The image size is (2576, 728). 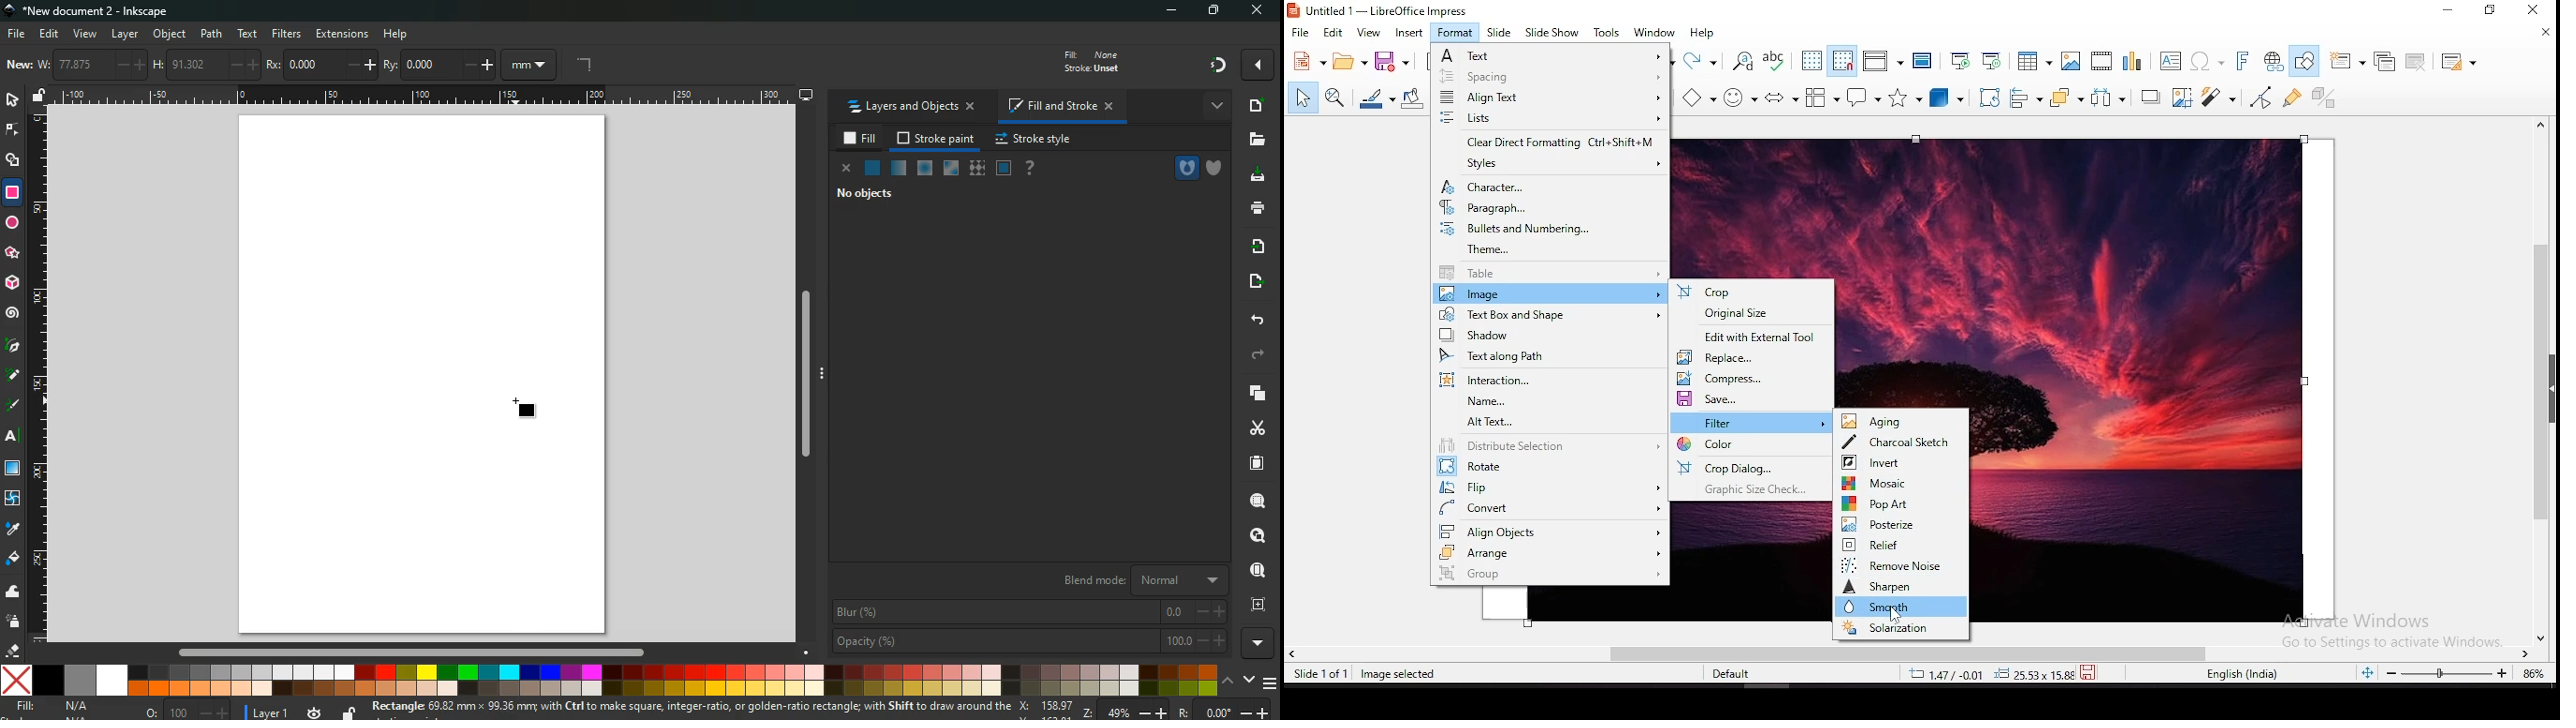 What do you see at coordinates (1907, 98) in the screenshot?
I see `stars and banners` at bounding box center [1907, 98].